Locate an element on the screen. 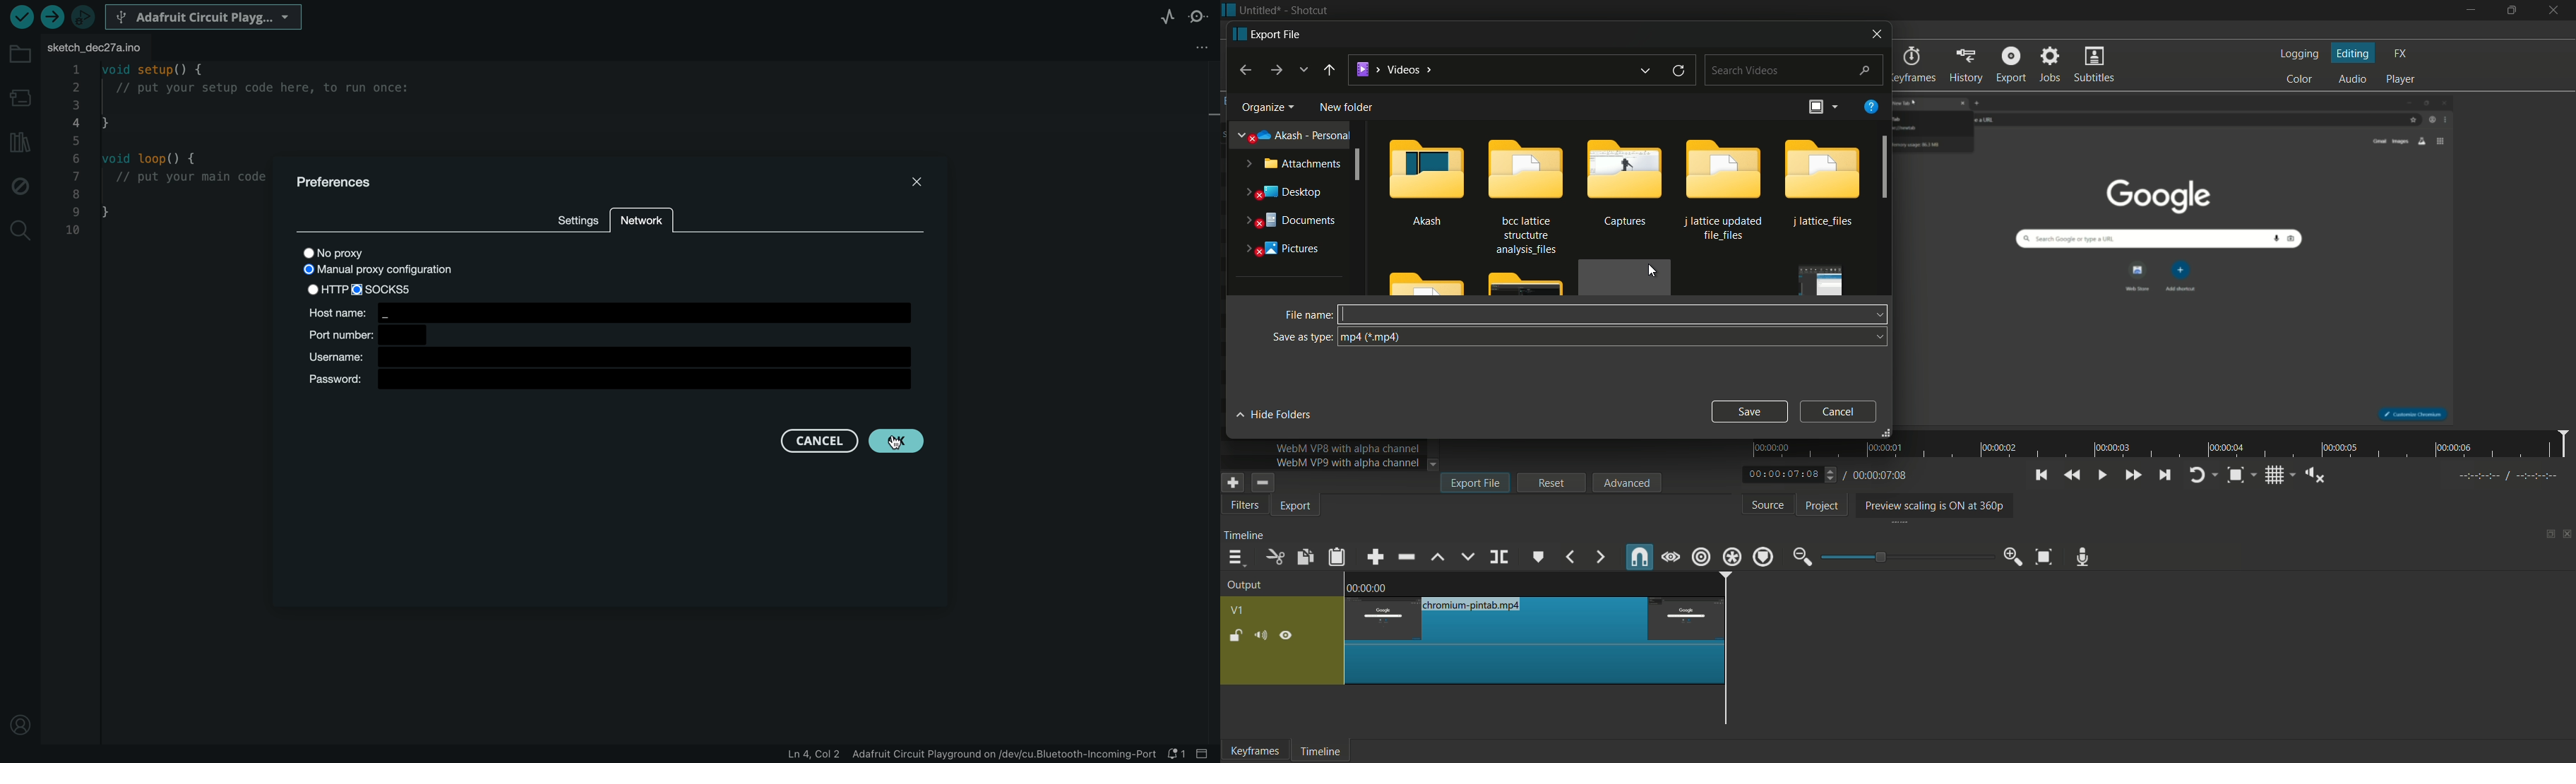  desktop is located at coordinates (1282, 192).